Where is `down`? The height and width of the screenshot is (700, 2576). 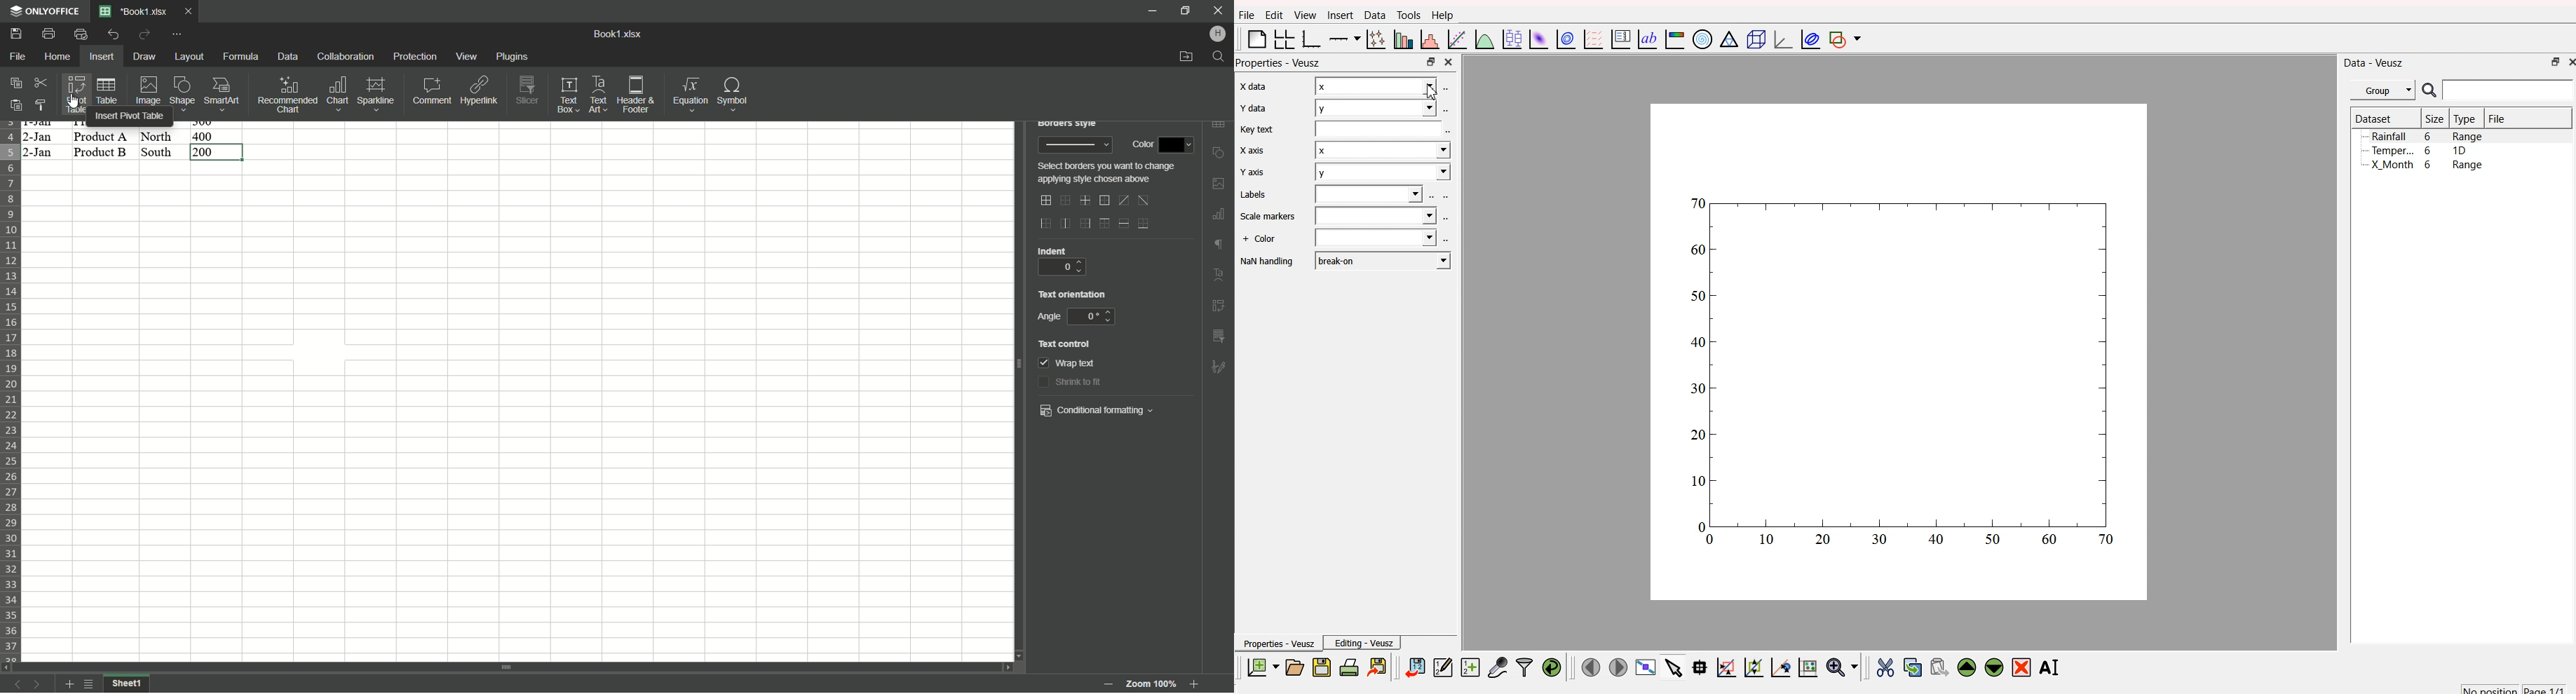
down is located at coordinates (1111, 321).